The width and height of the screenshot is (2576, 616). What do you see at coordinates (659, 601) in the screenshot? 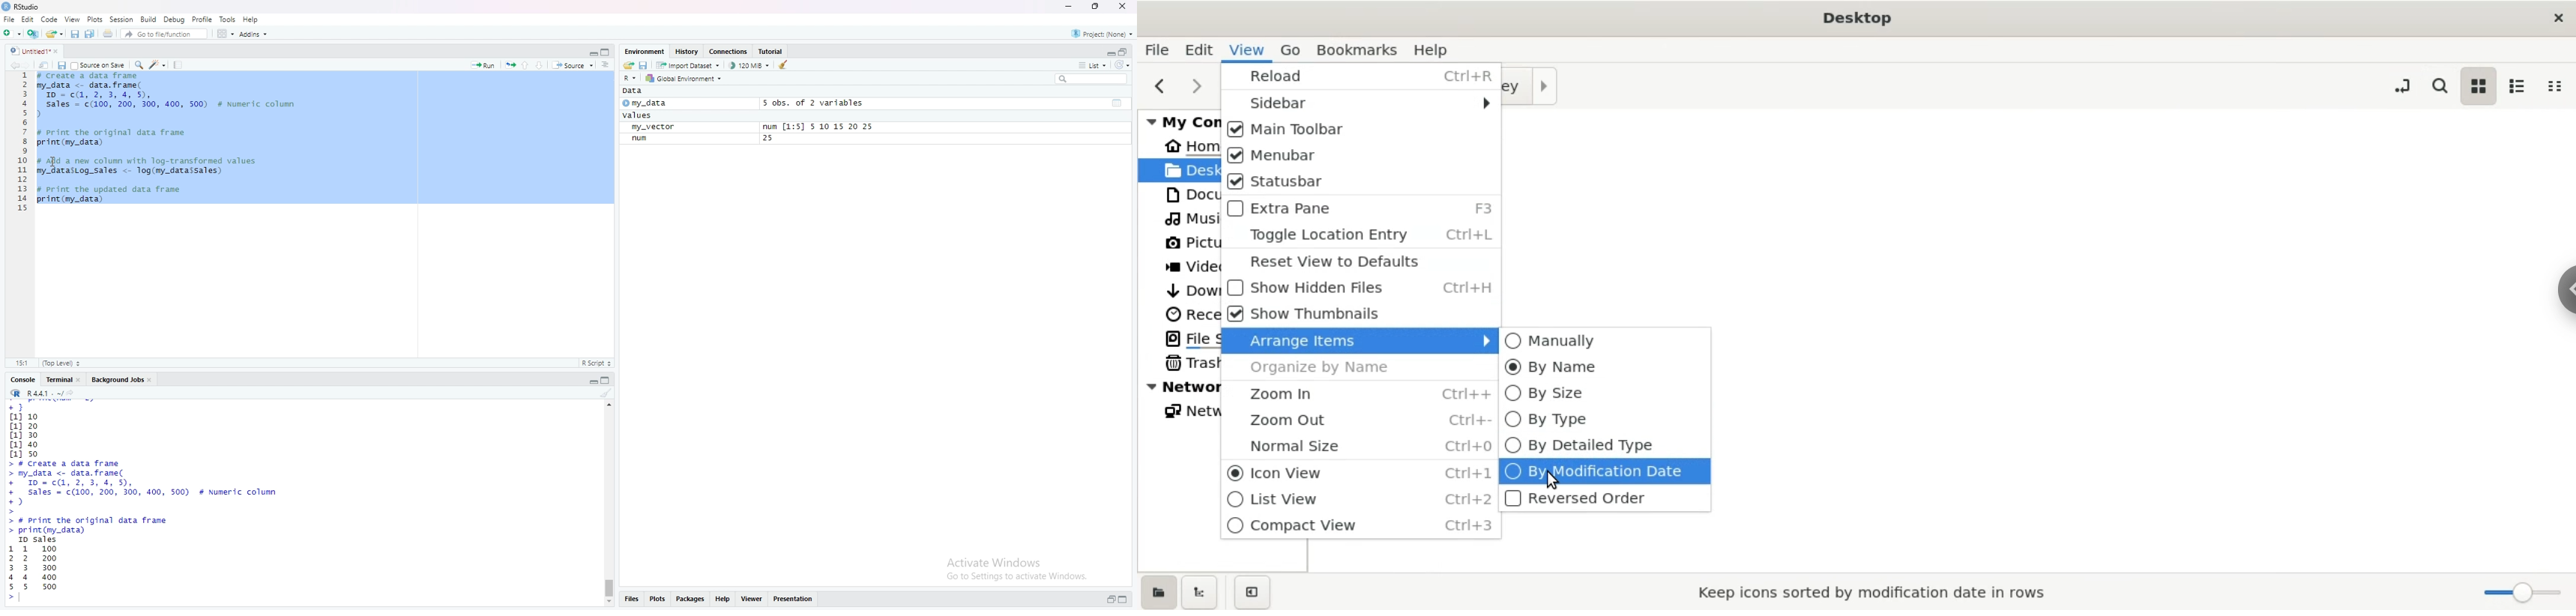
I see `plots` at bounding box center [659, 601].